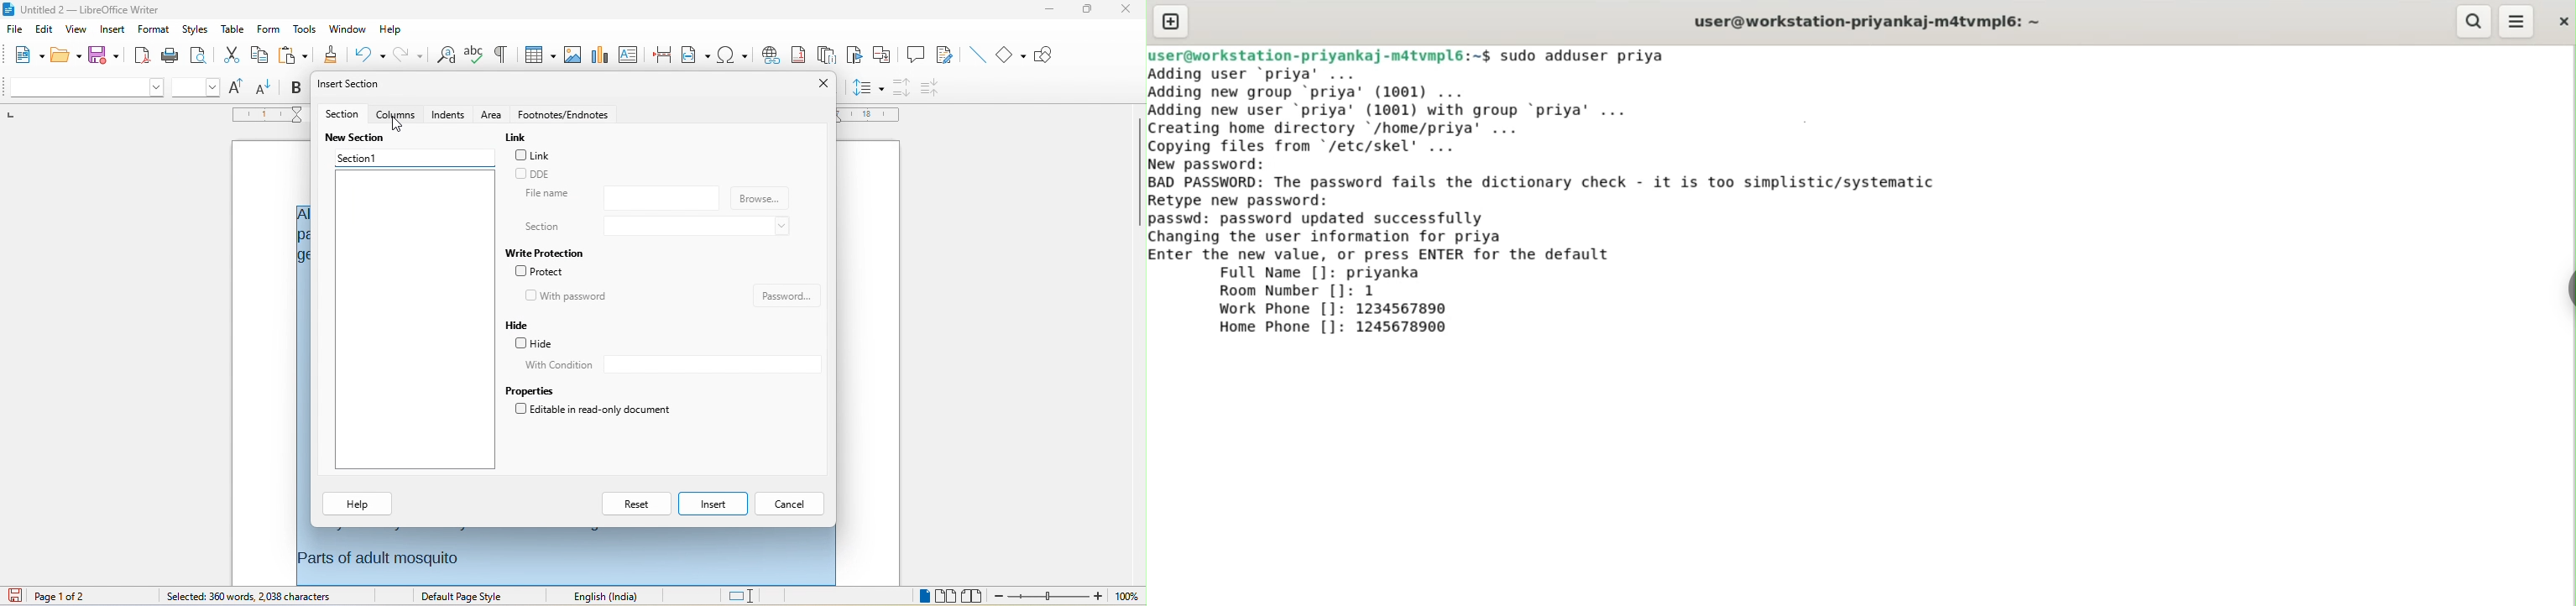 Image resolution: width=2576 pixels, height=616 pixels. I want to click on cut, so click(229, 55).